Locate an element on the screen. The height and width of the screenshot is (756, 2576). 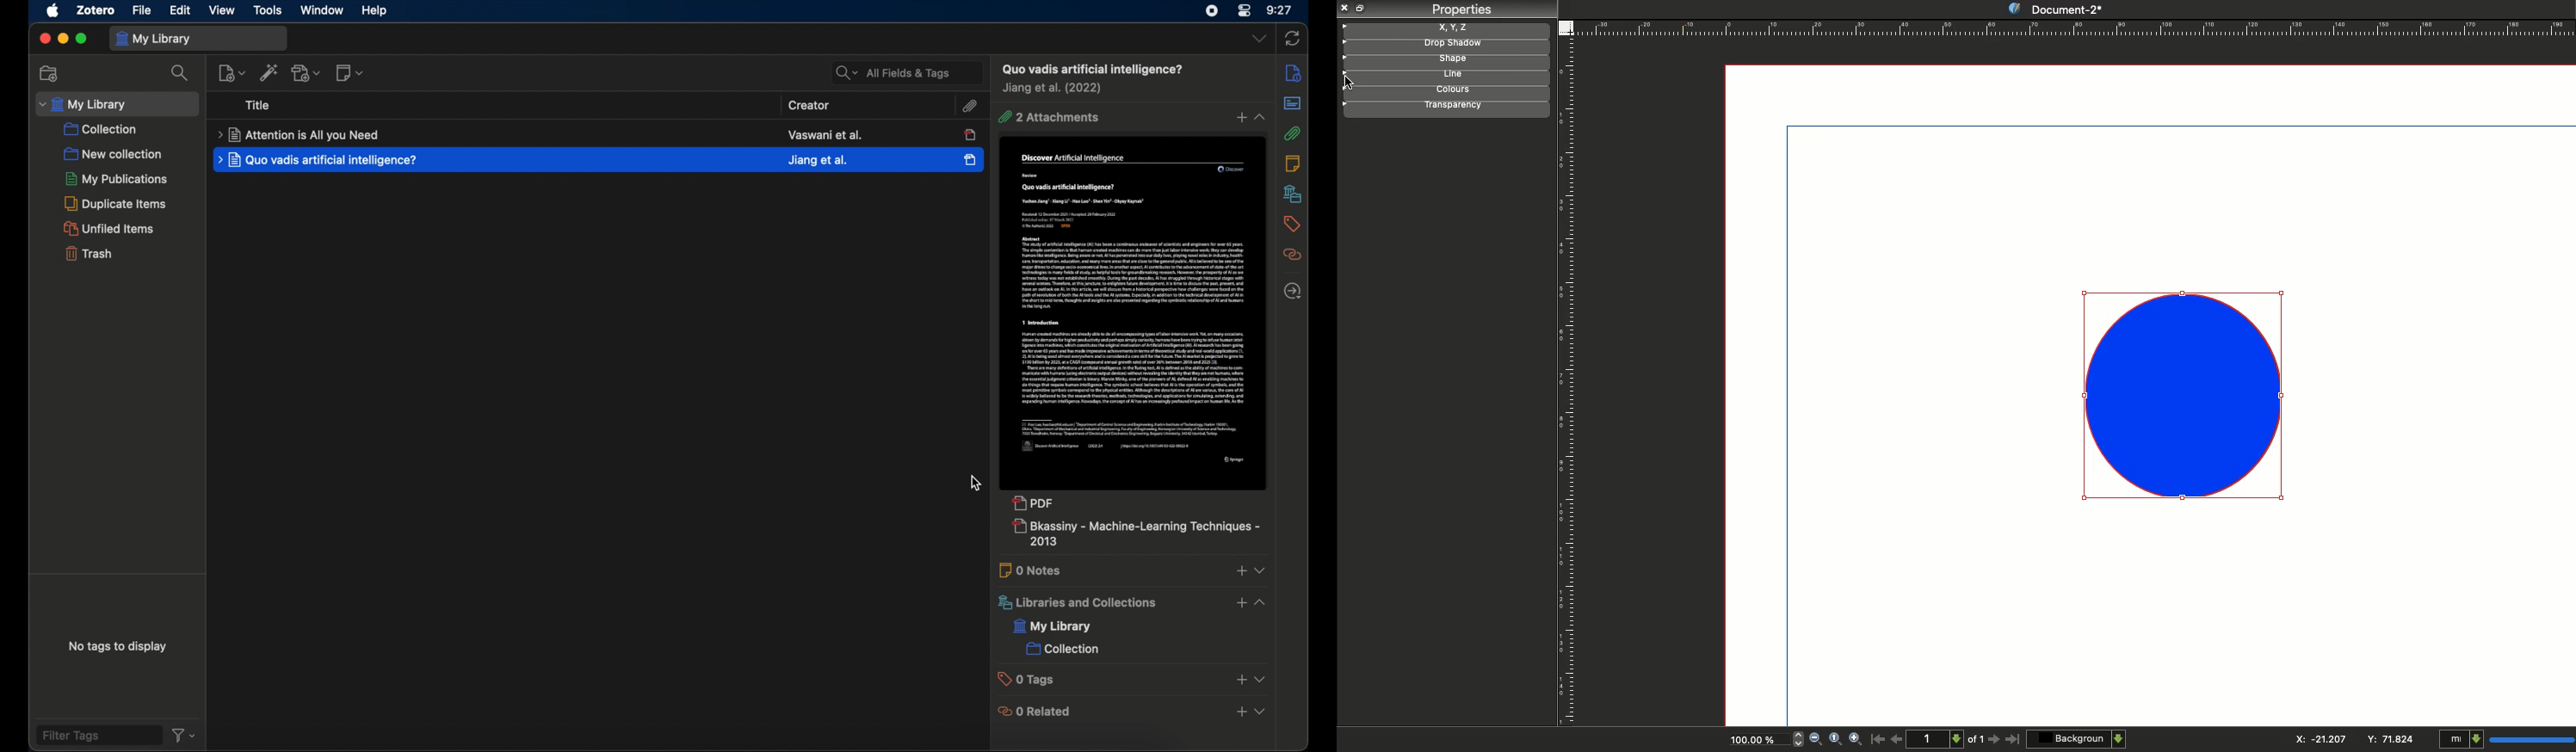
add is located at coordinates (1242, 710).